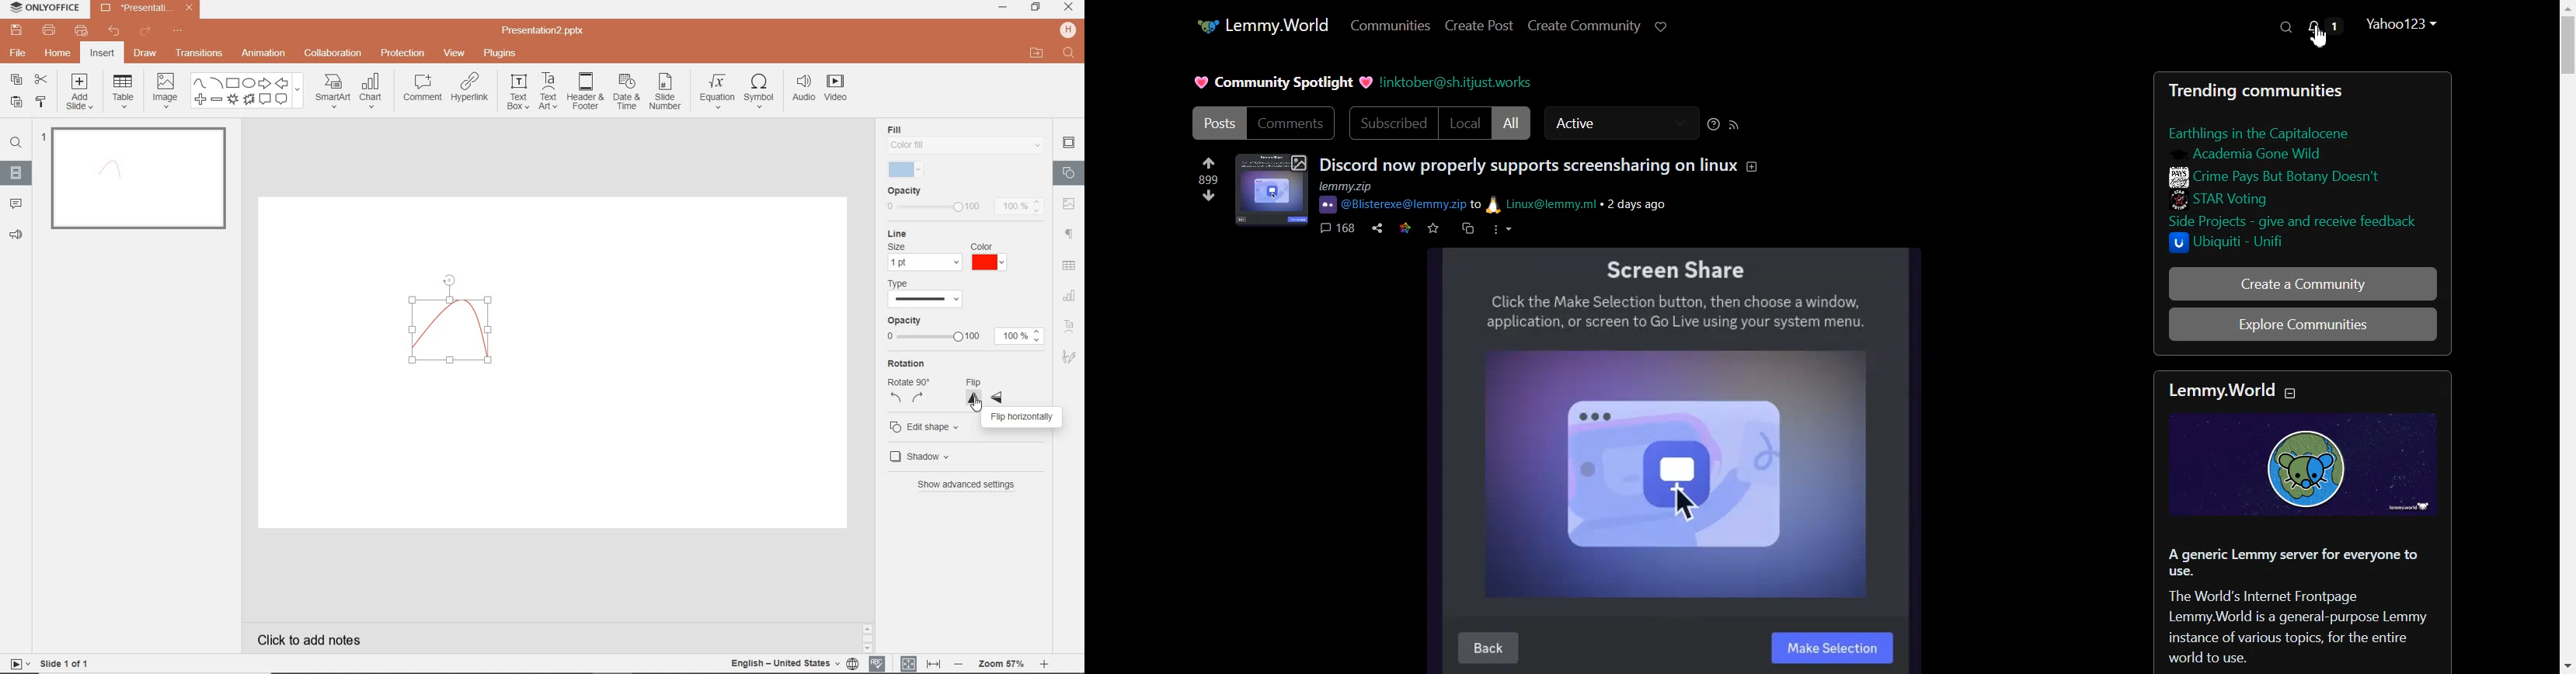 The height and width of the screenshot is (700, 2576). I want to click on type, so click(929, 292).